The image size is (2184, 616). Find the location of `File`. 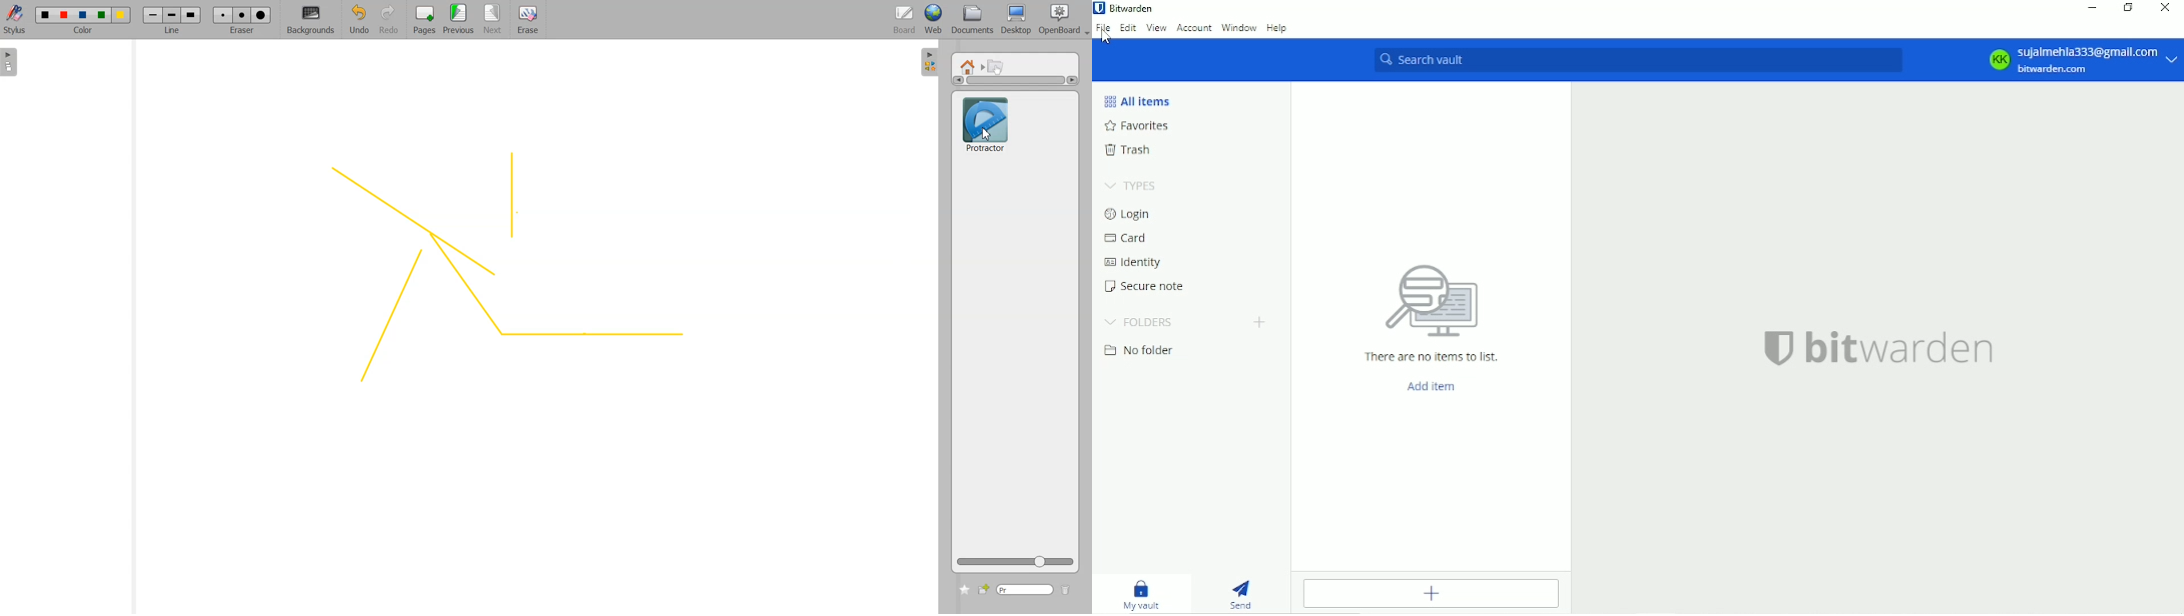

File is located at coordinates (1103, 27).